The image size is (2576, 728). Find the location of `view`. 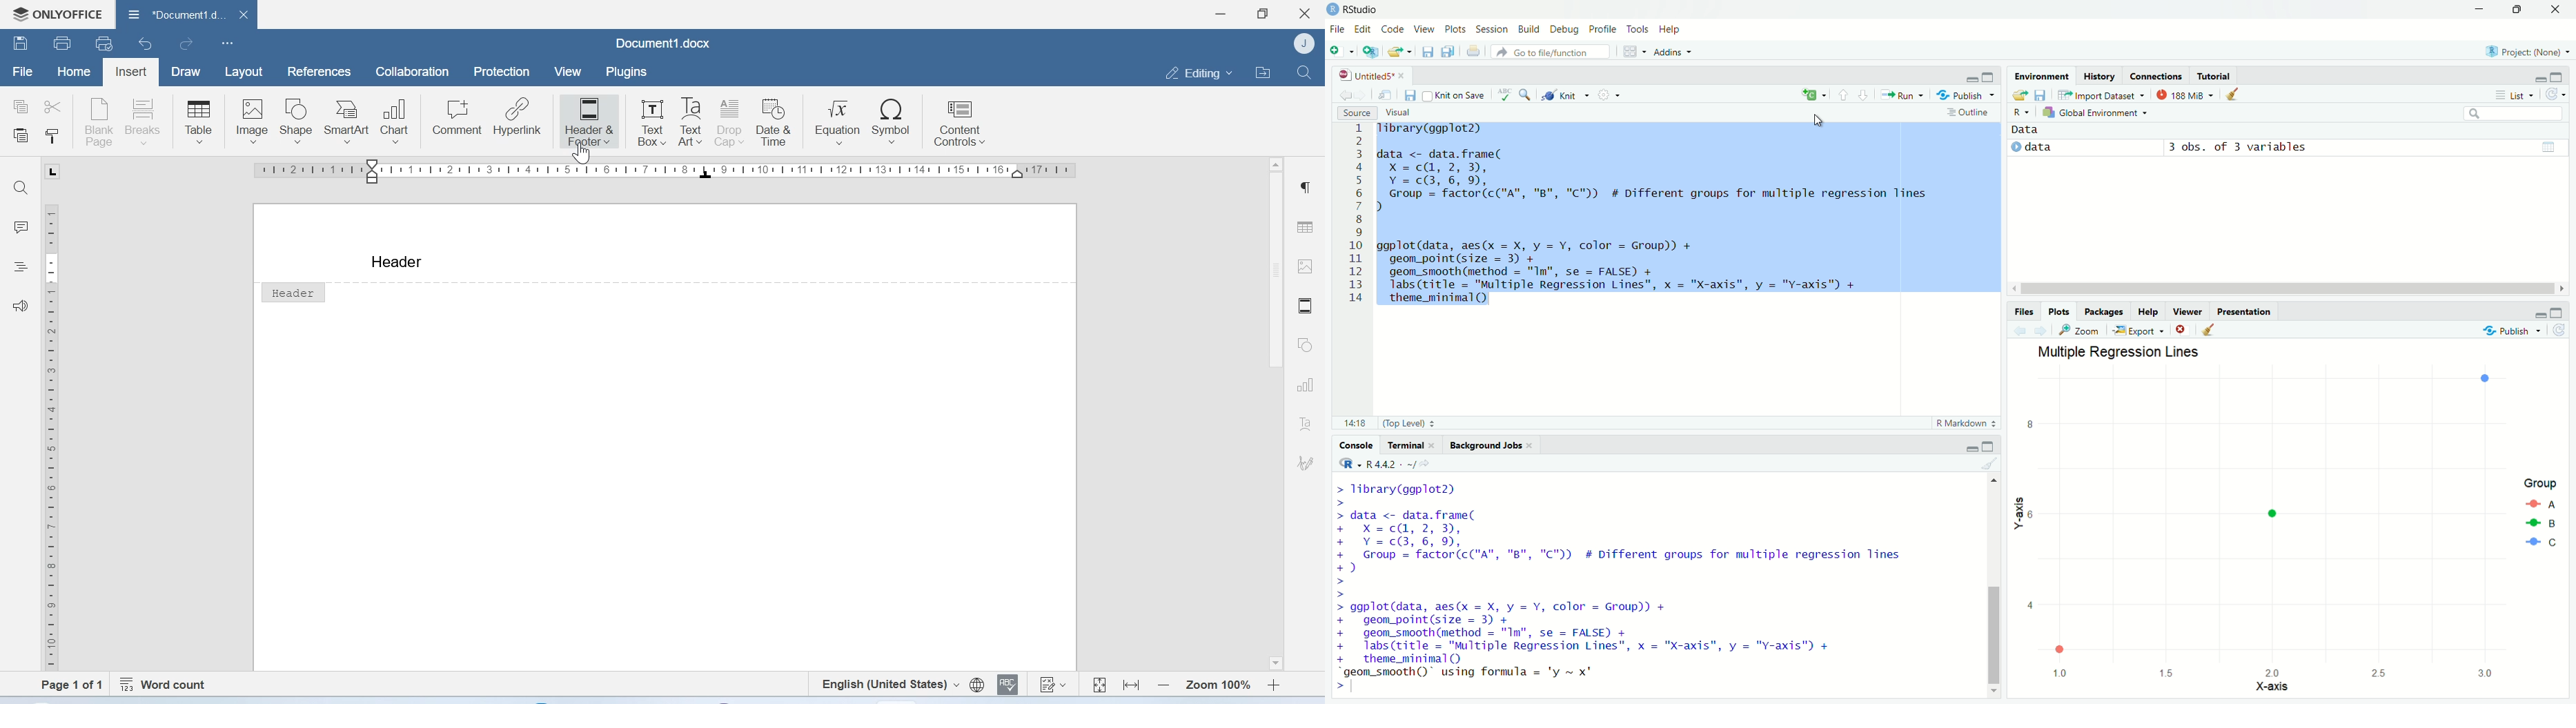

view is located at coordinates (2536, 147).